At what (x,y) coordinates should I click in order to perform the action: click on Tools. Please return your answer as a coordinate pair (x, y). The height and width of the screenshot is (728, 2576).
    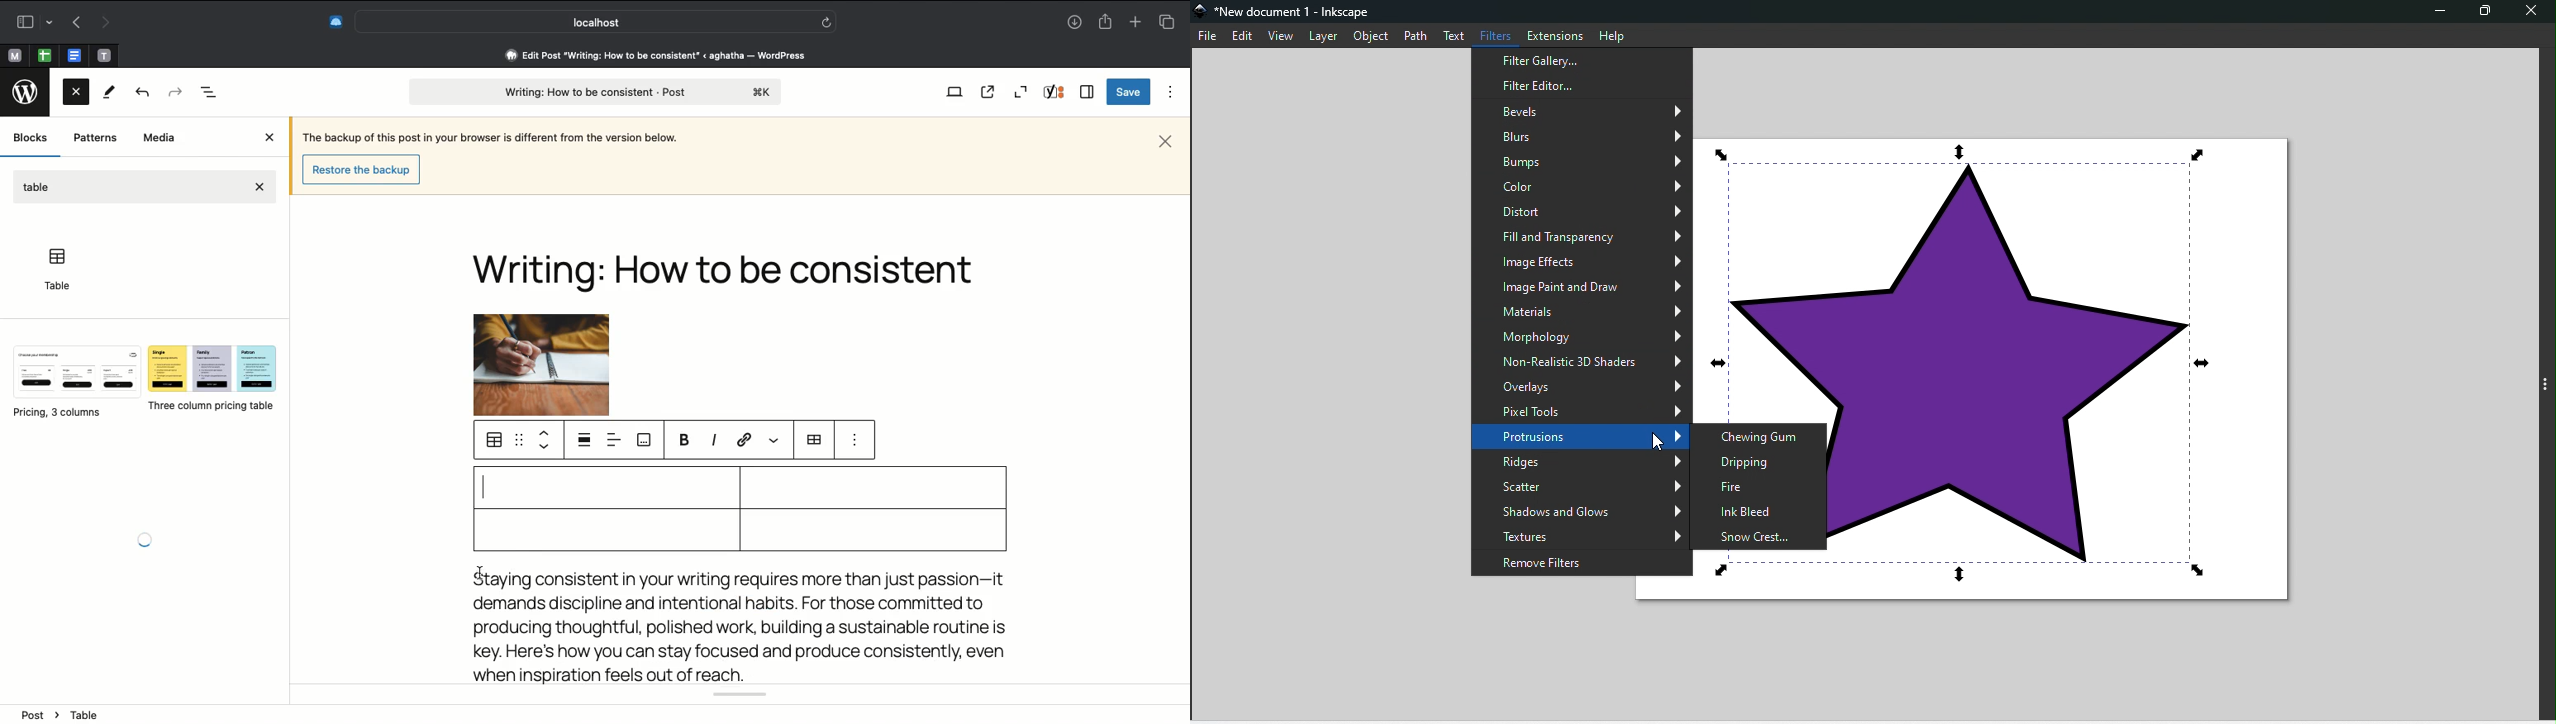
    Looking at the image, I should click on (111, 92).